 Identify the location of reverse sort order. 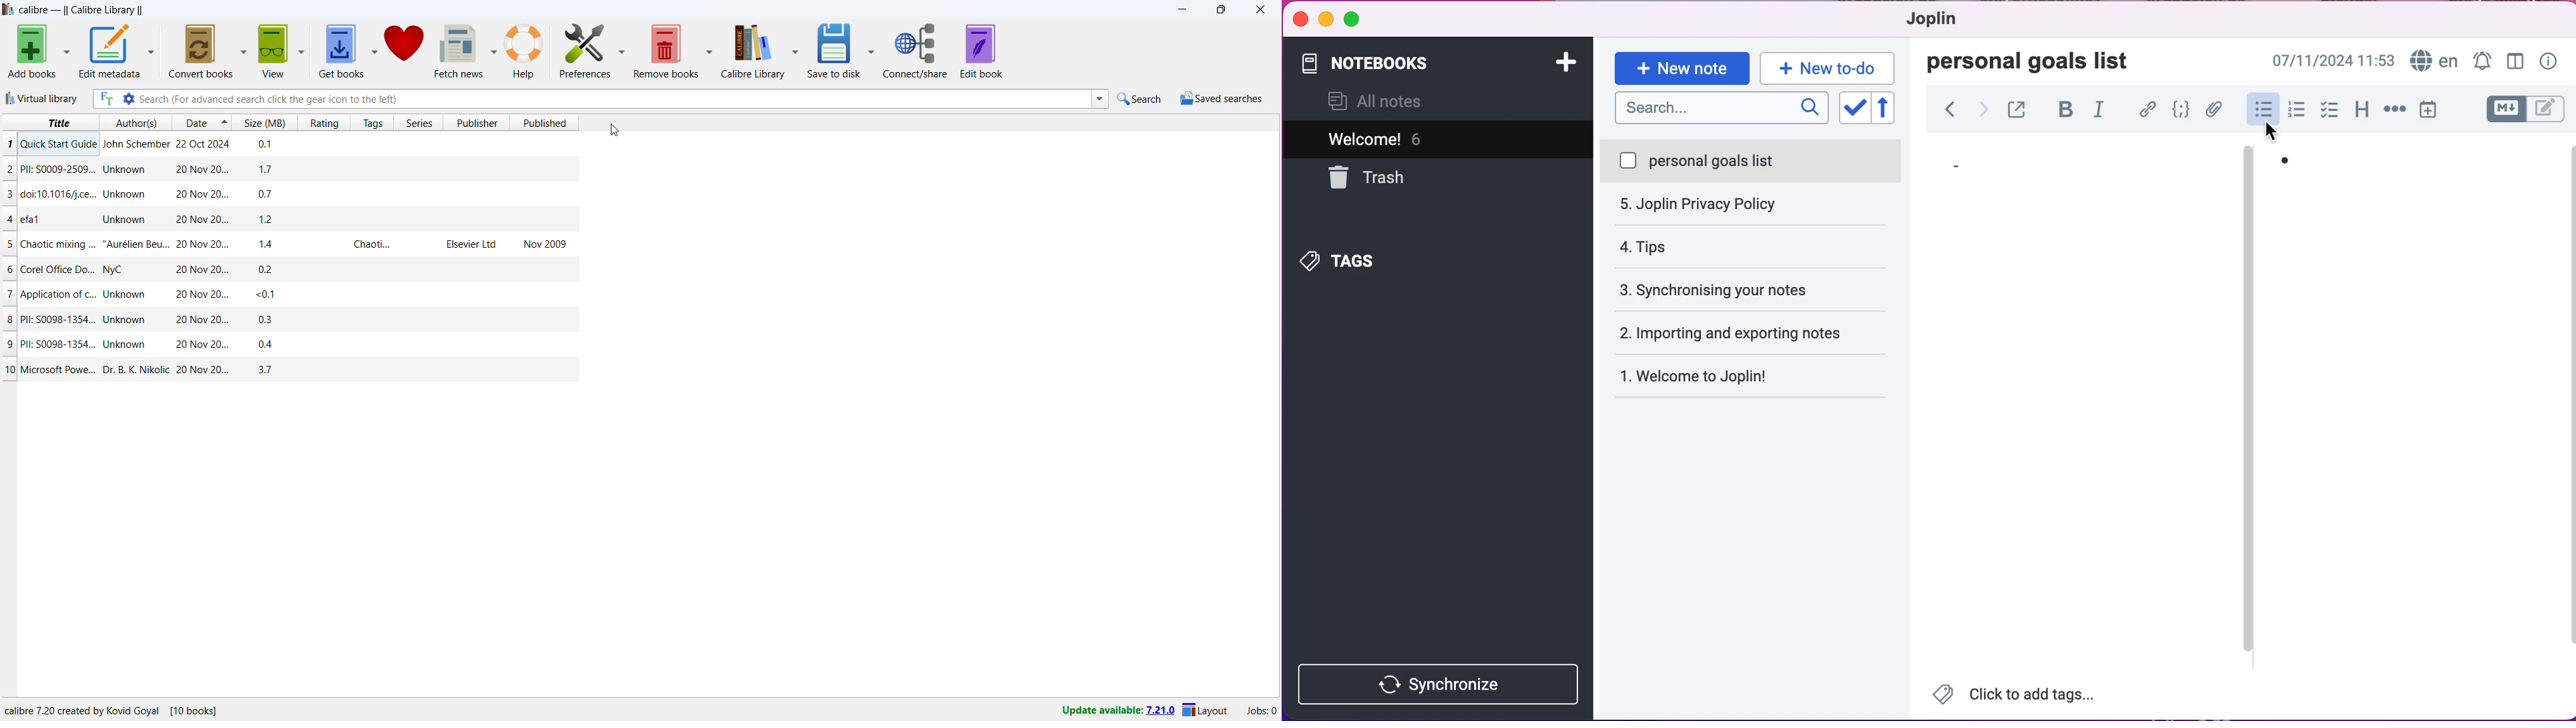
(1891, 108).